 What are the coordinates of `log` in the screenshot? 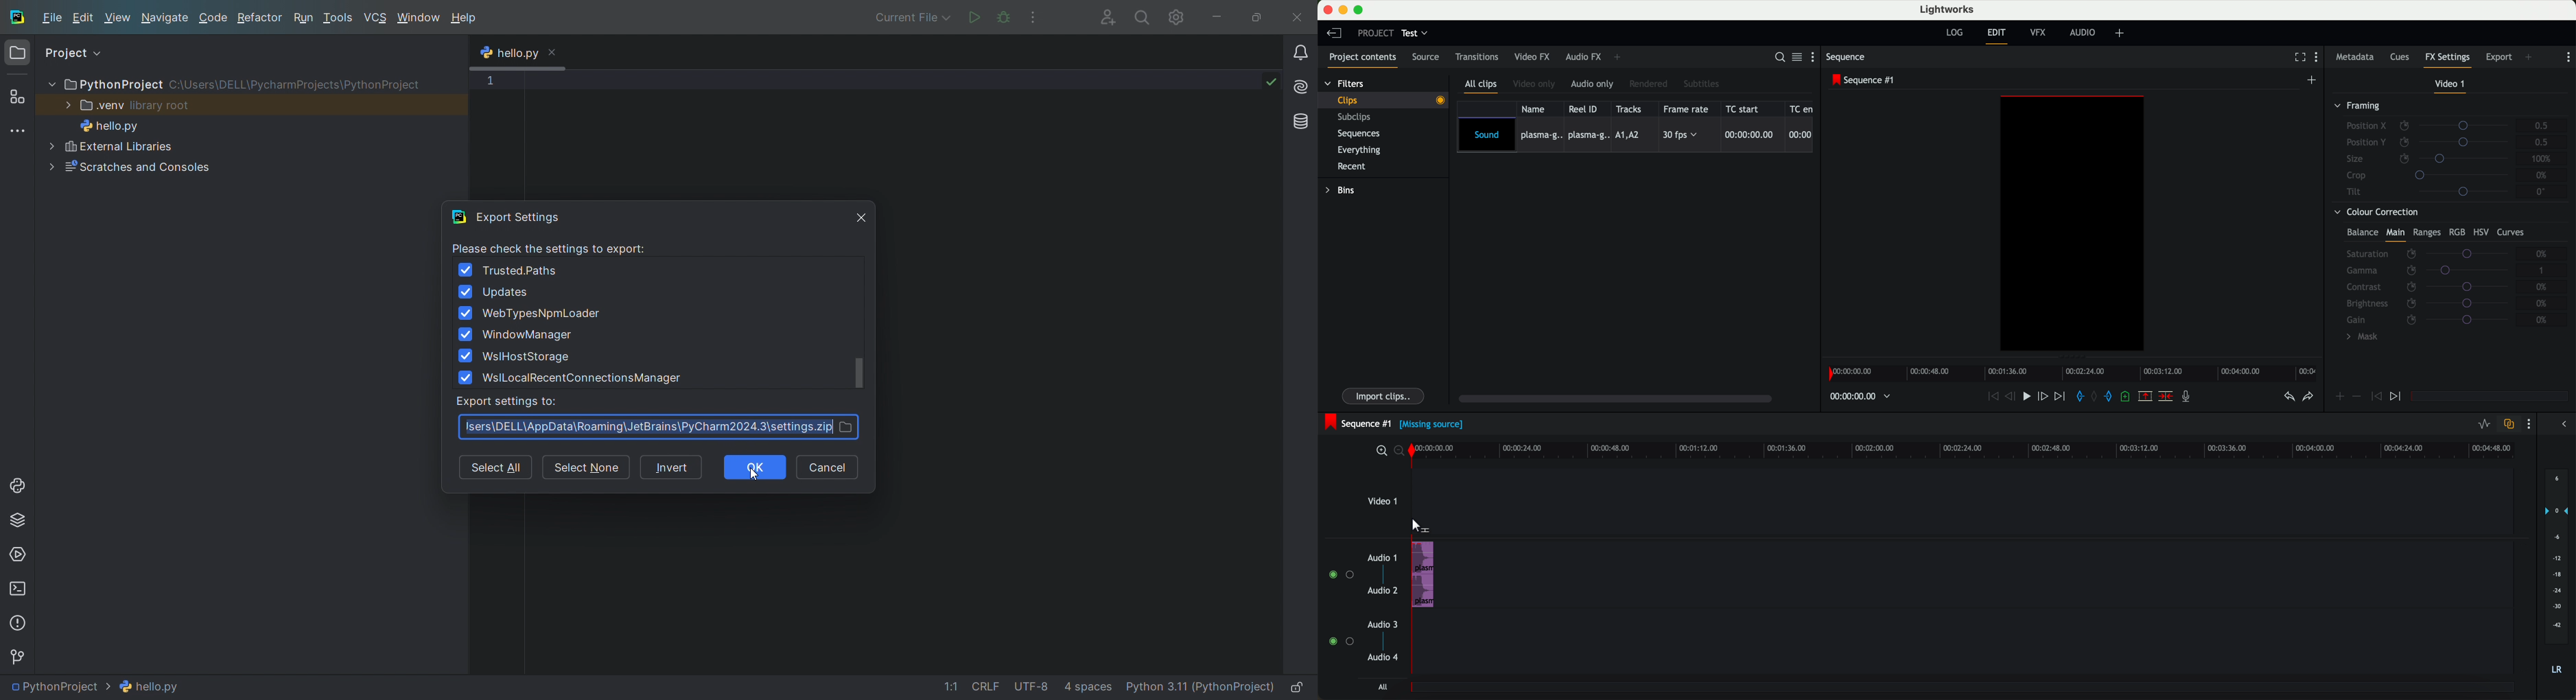 It's located at (1954, 33).